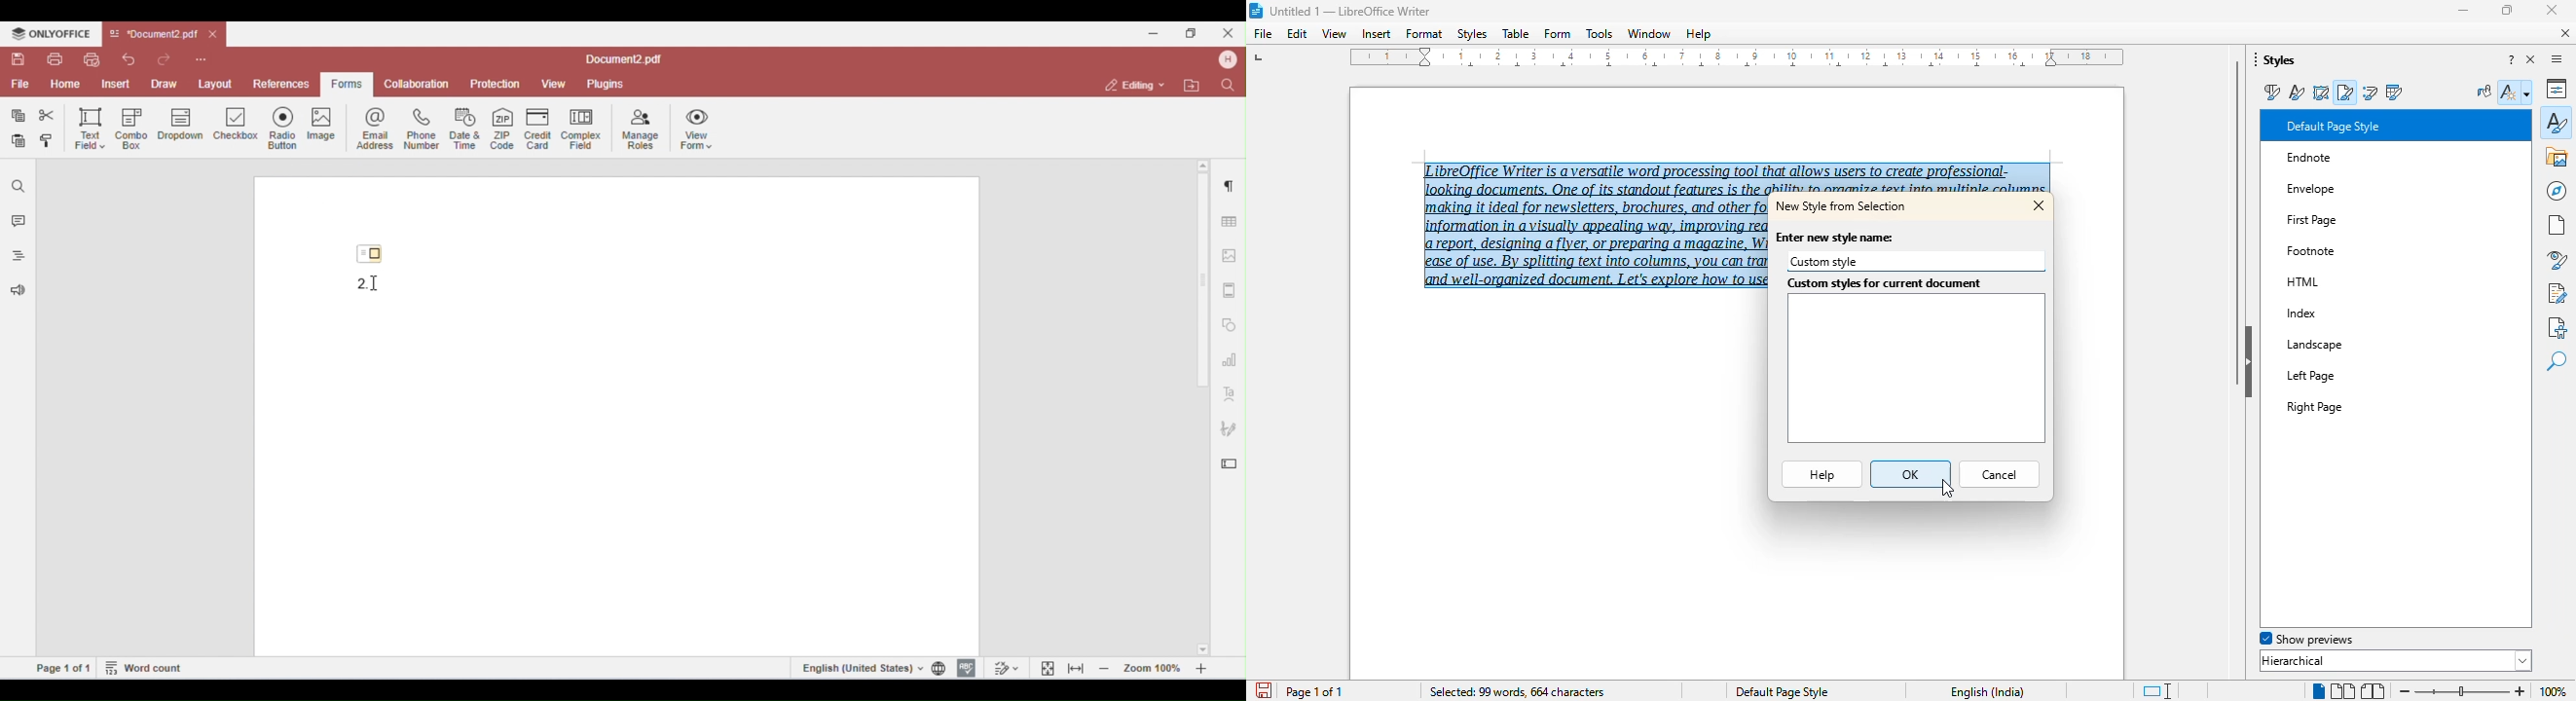 Image resolution: width=2576 pixels, height=728 pixels. Describe the element at coordinates (2557, 327) in the screenshot. I see `accessibility check` at that location.